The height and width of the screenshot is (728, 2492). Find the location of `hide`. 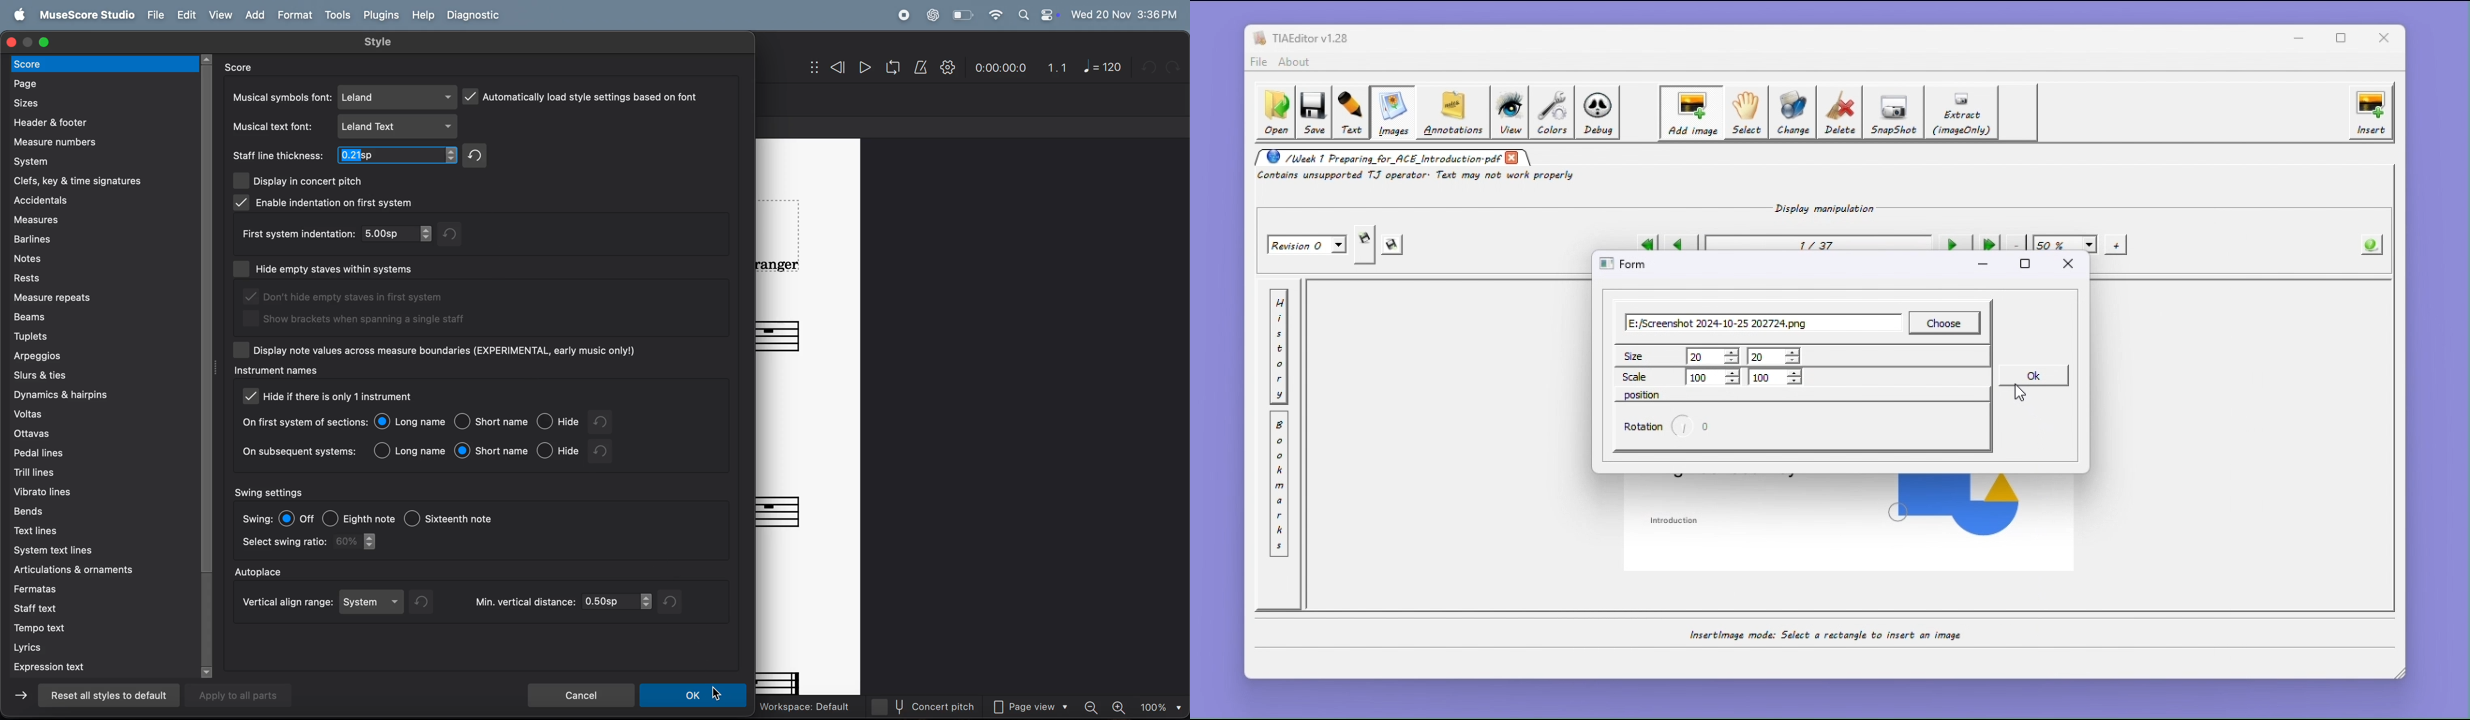

hide is located at coordinates (560, 423).